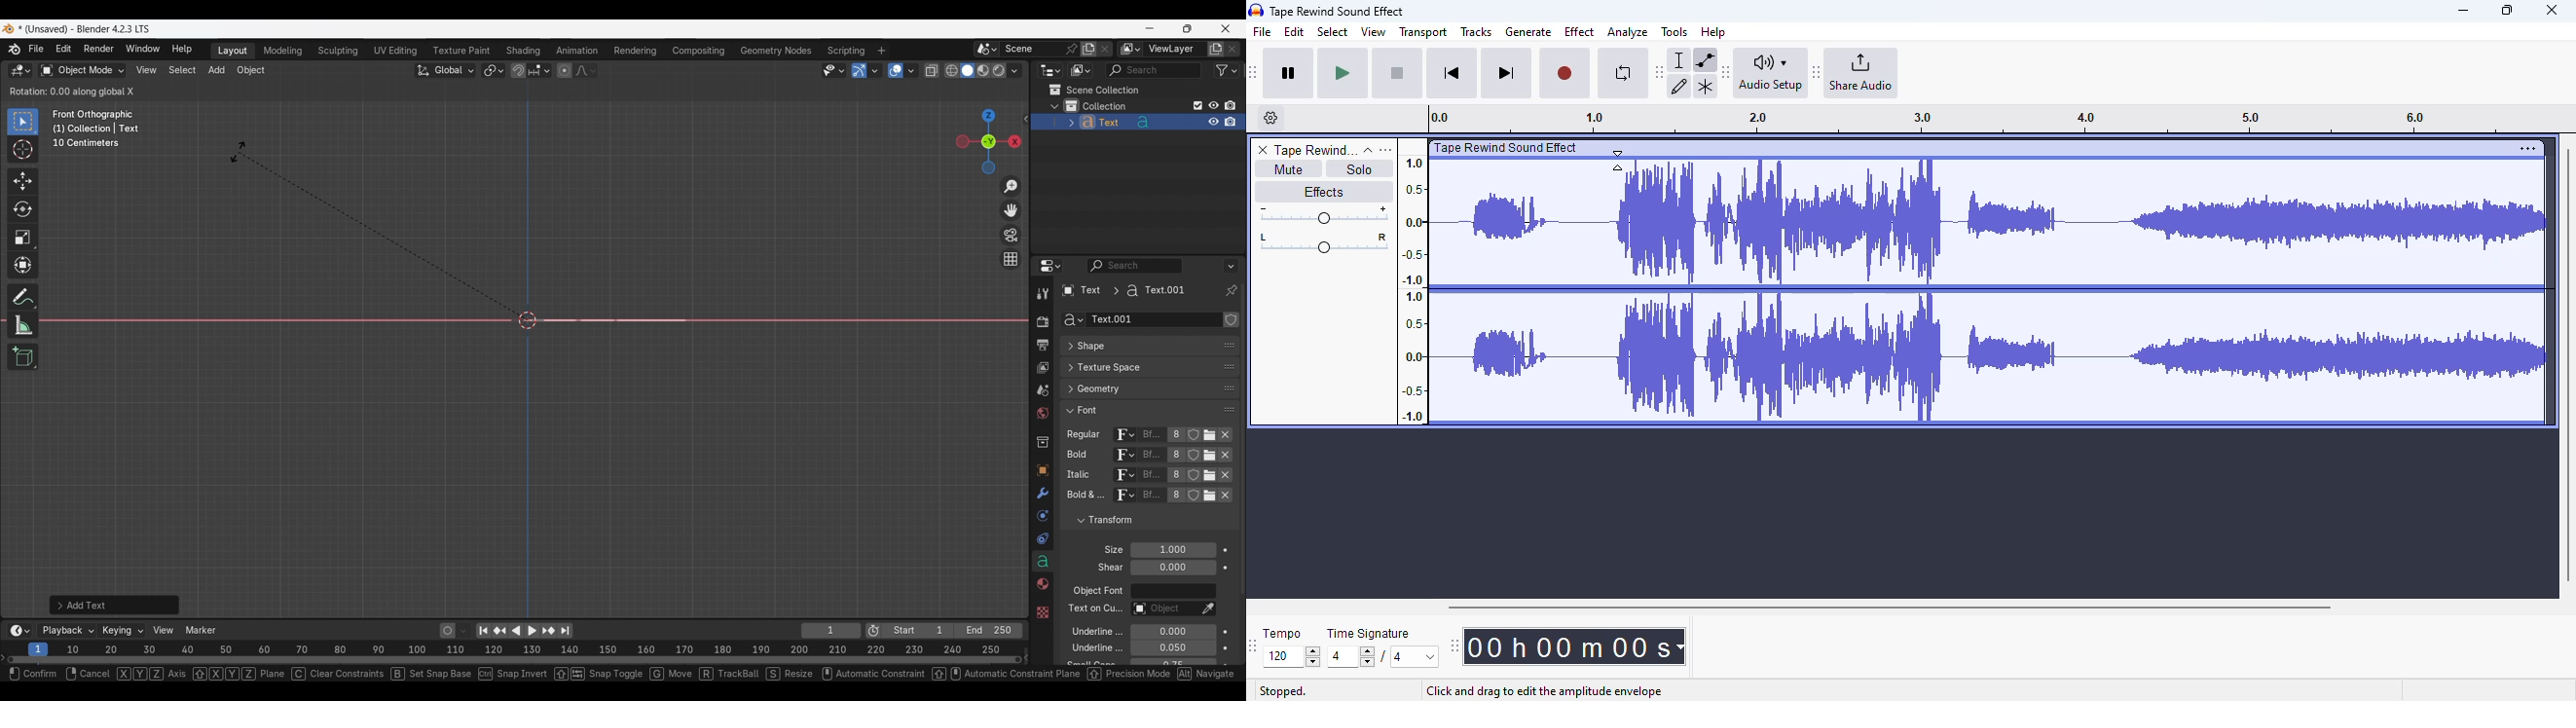 The image size is (2576, 728). What do you see at coordinates (1105, 49) in the screenshot?
I see `Delete scene` at bounding box center [1105, 49].